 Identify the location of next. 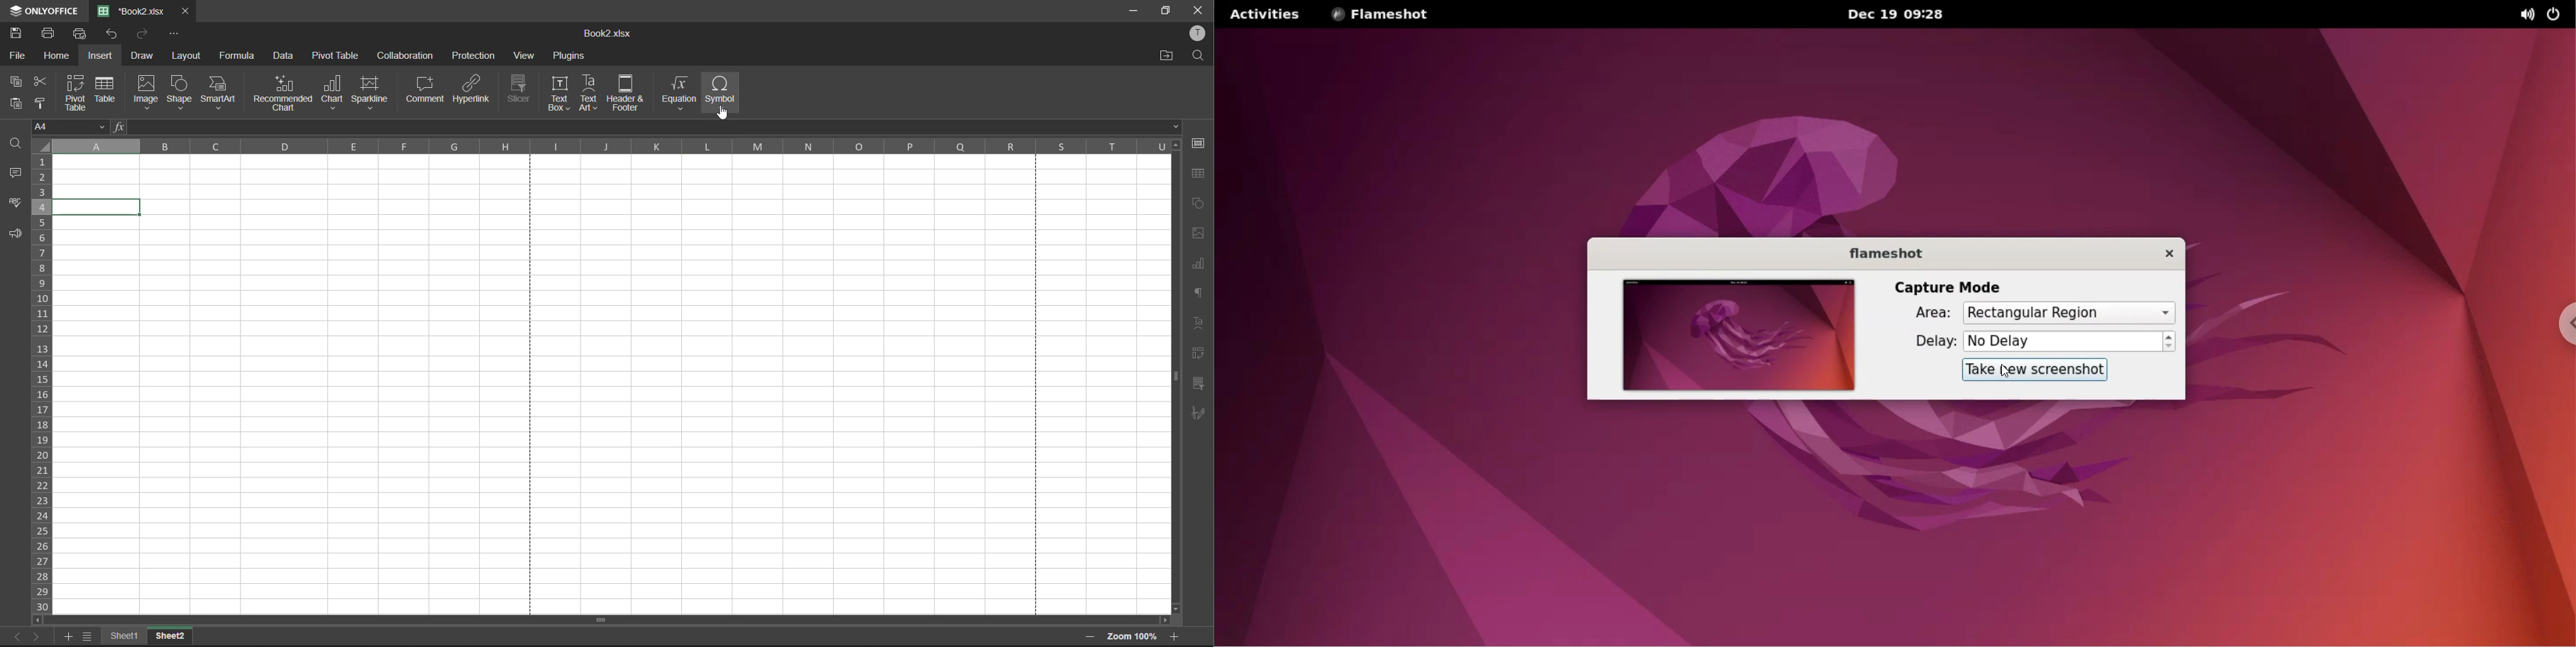
(37, 636).